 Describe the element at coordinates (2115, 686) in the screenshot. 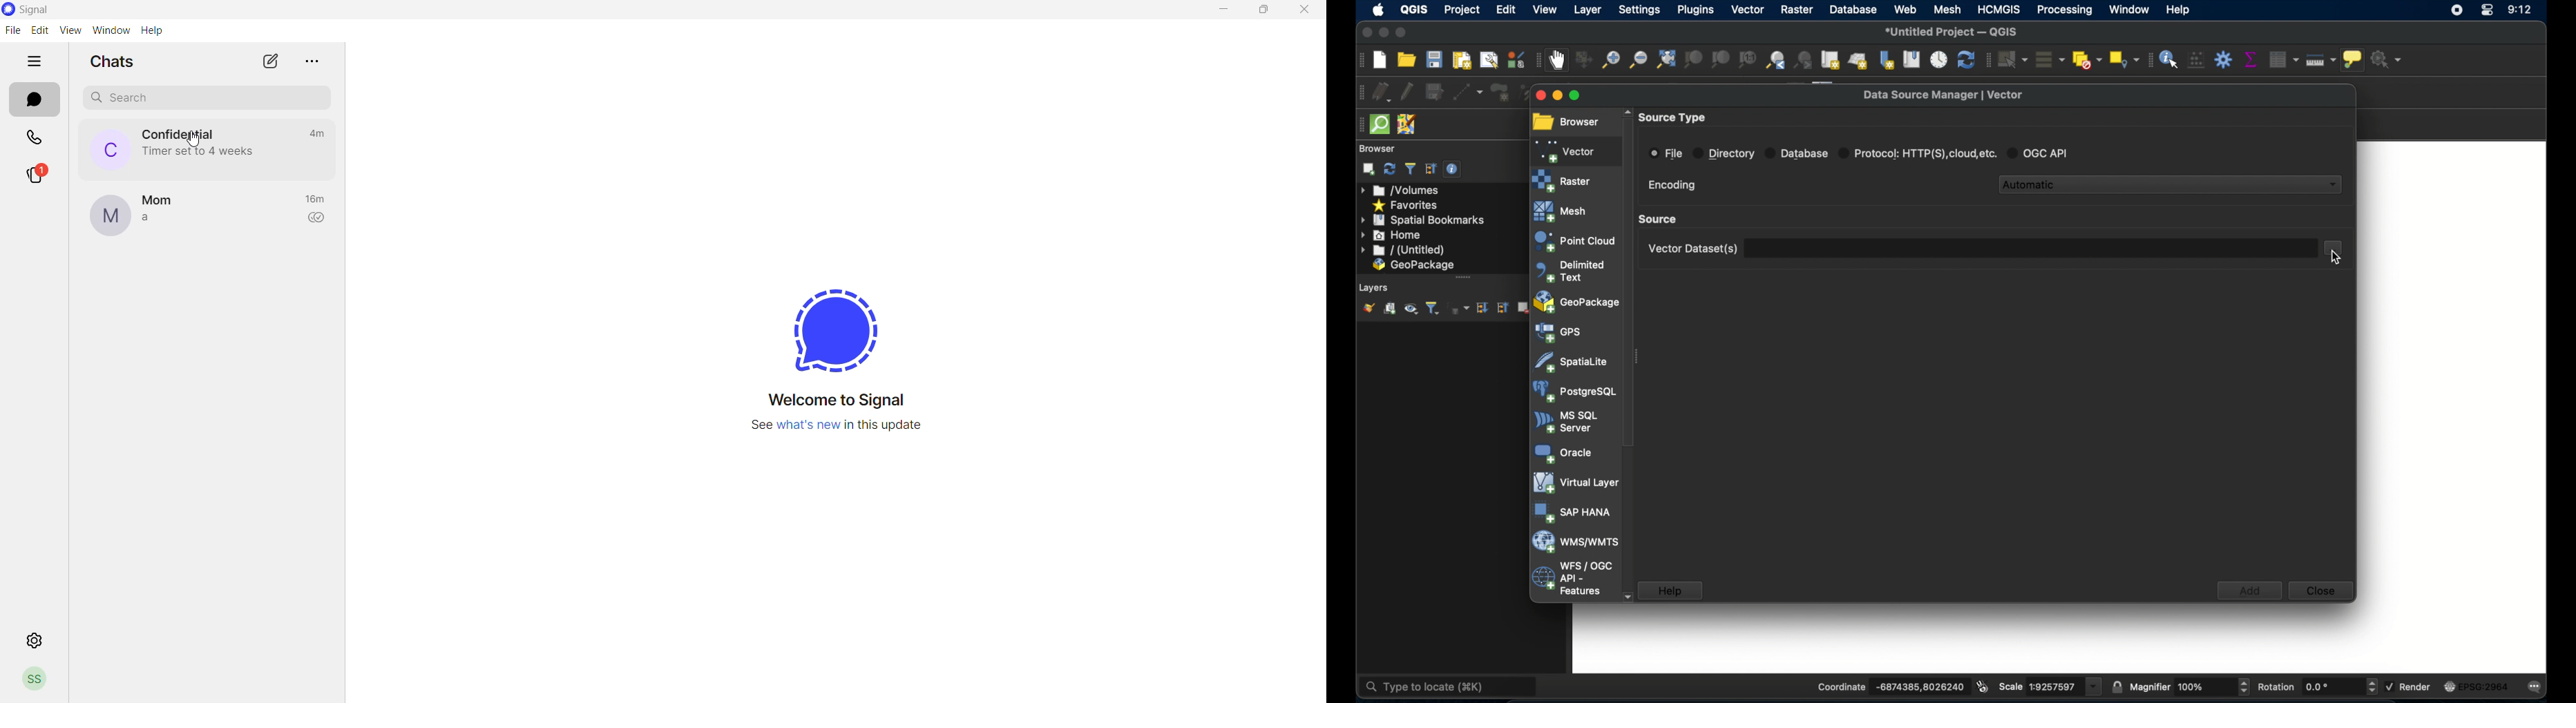

I see `lock scale` at that location.